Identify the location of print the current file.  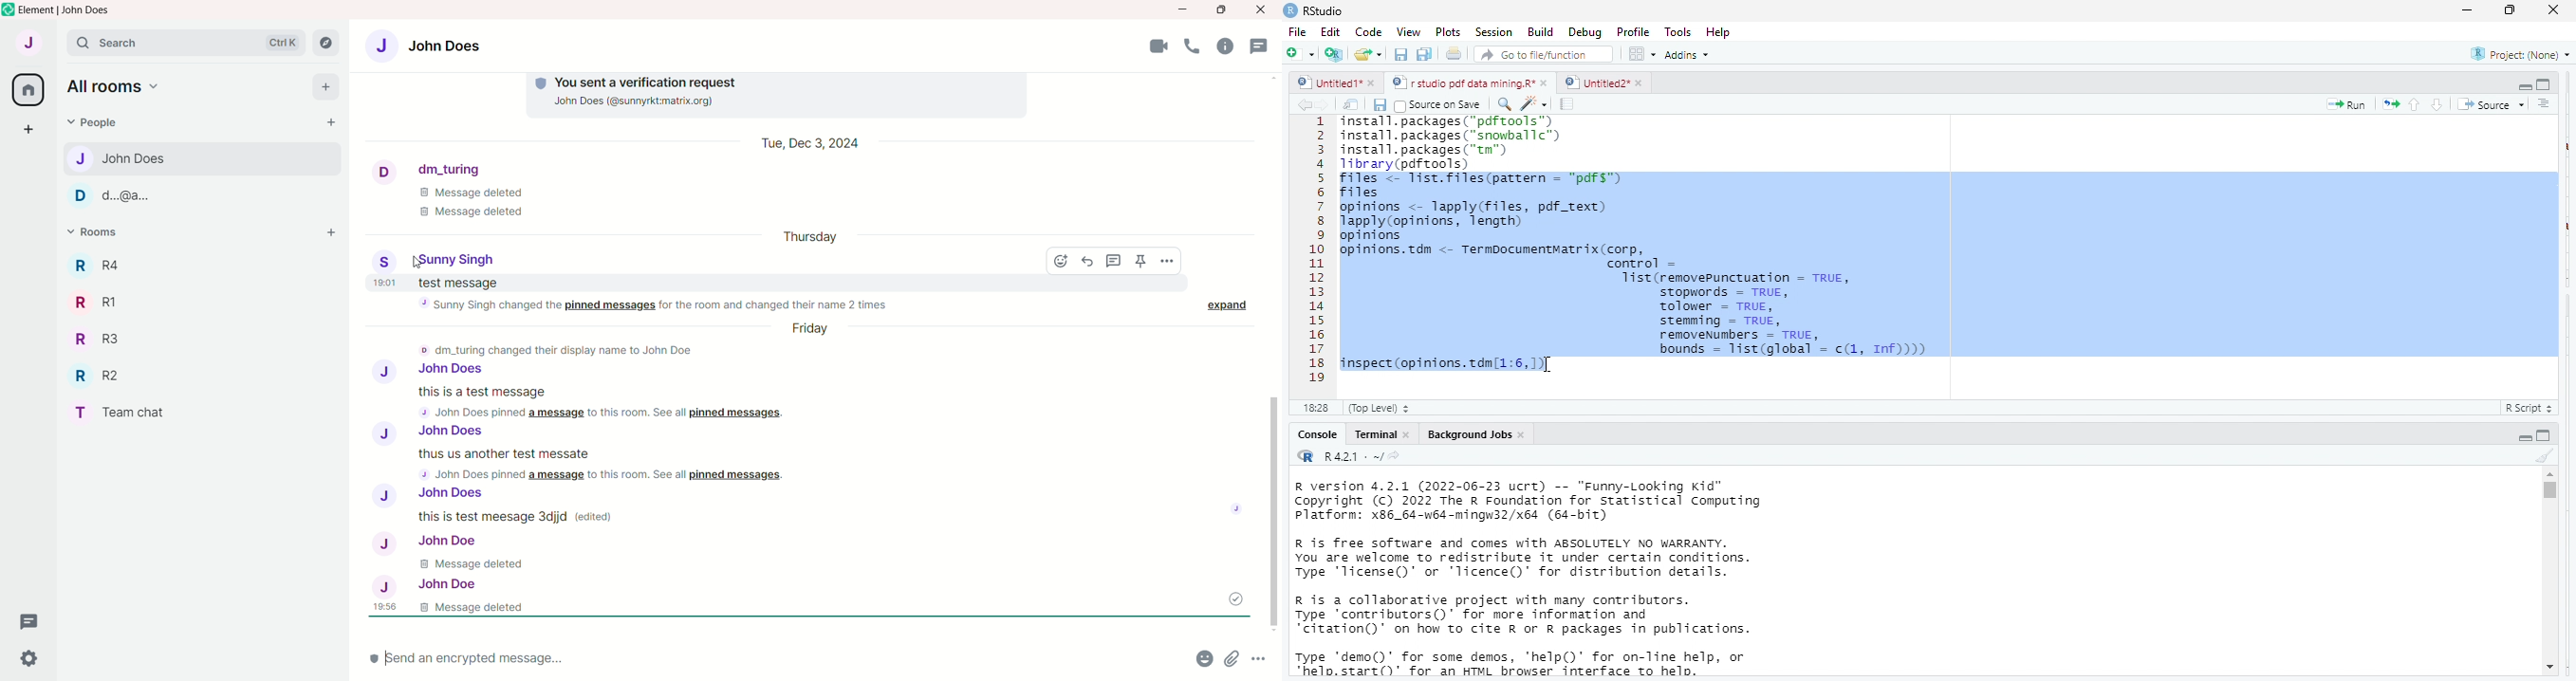
(1455, 55).